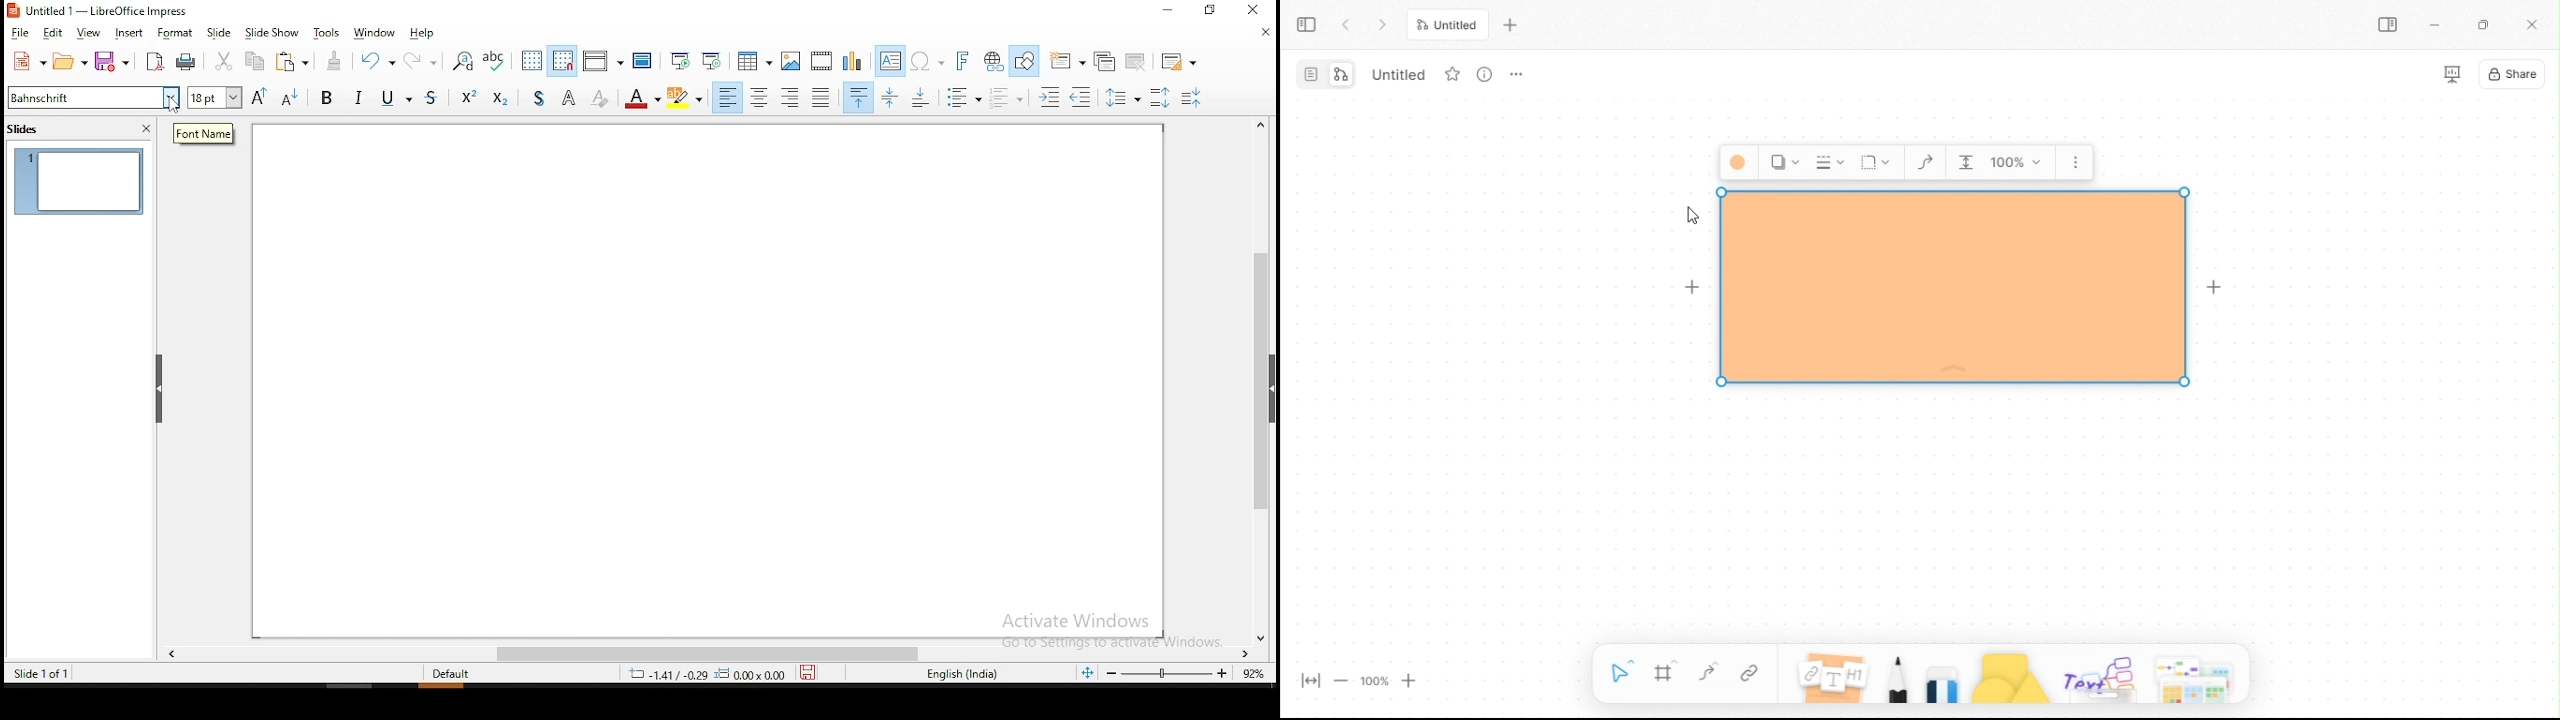 The width and height of the screenshot is (2576, 728). I want to click on display views, so click(601, 58).